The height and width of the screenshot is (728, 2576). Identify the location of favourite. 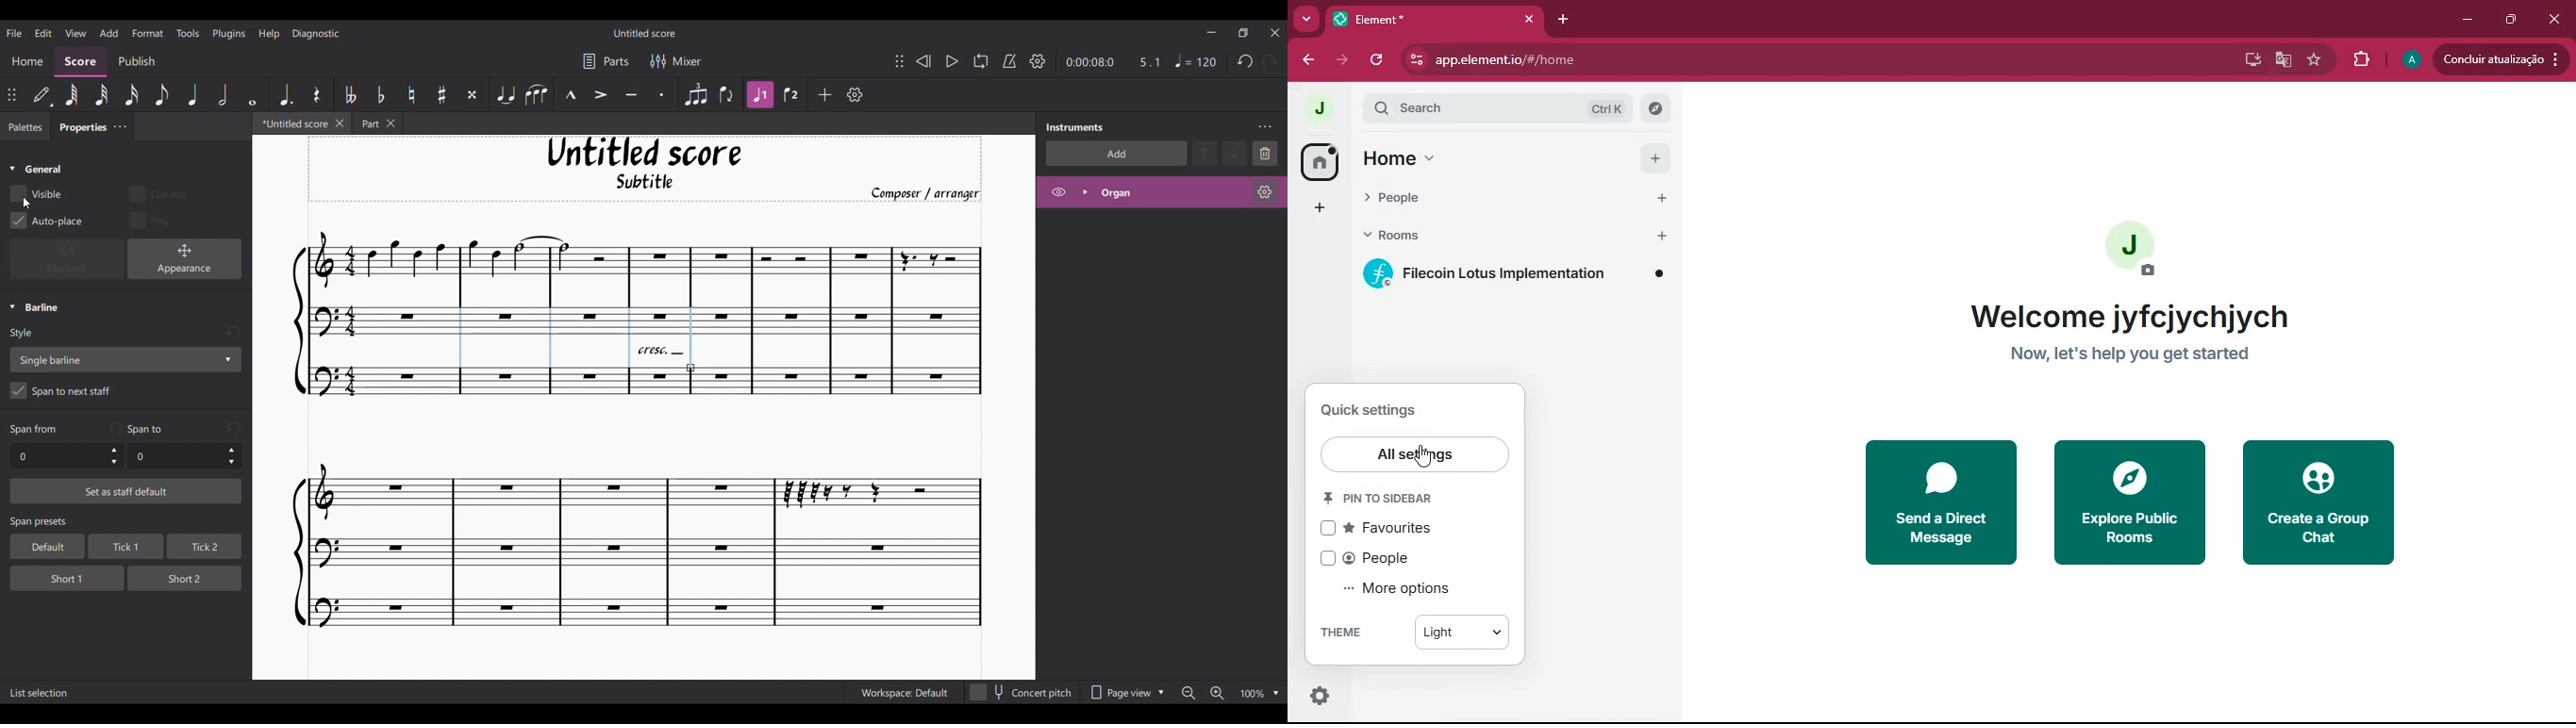
(2317, 63).